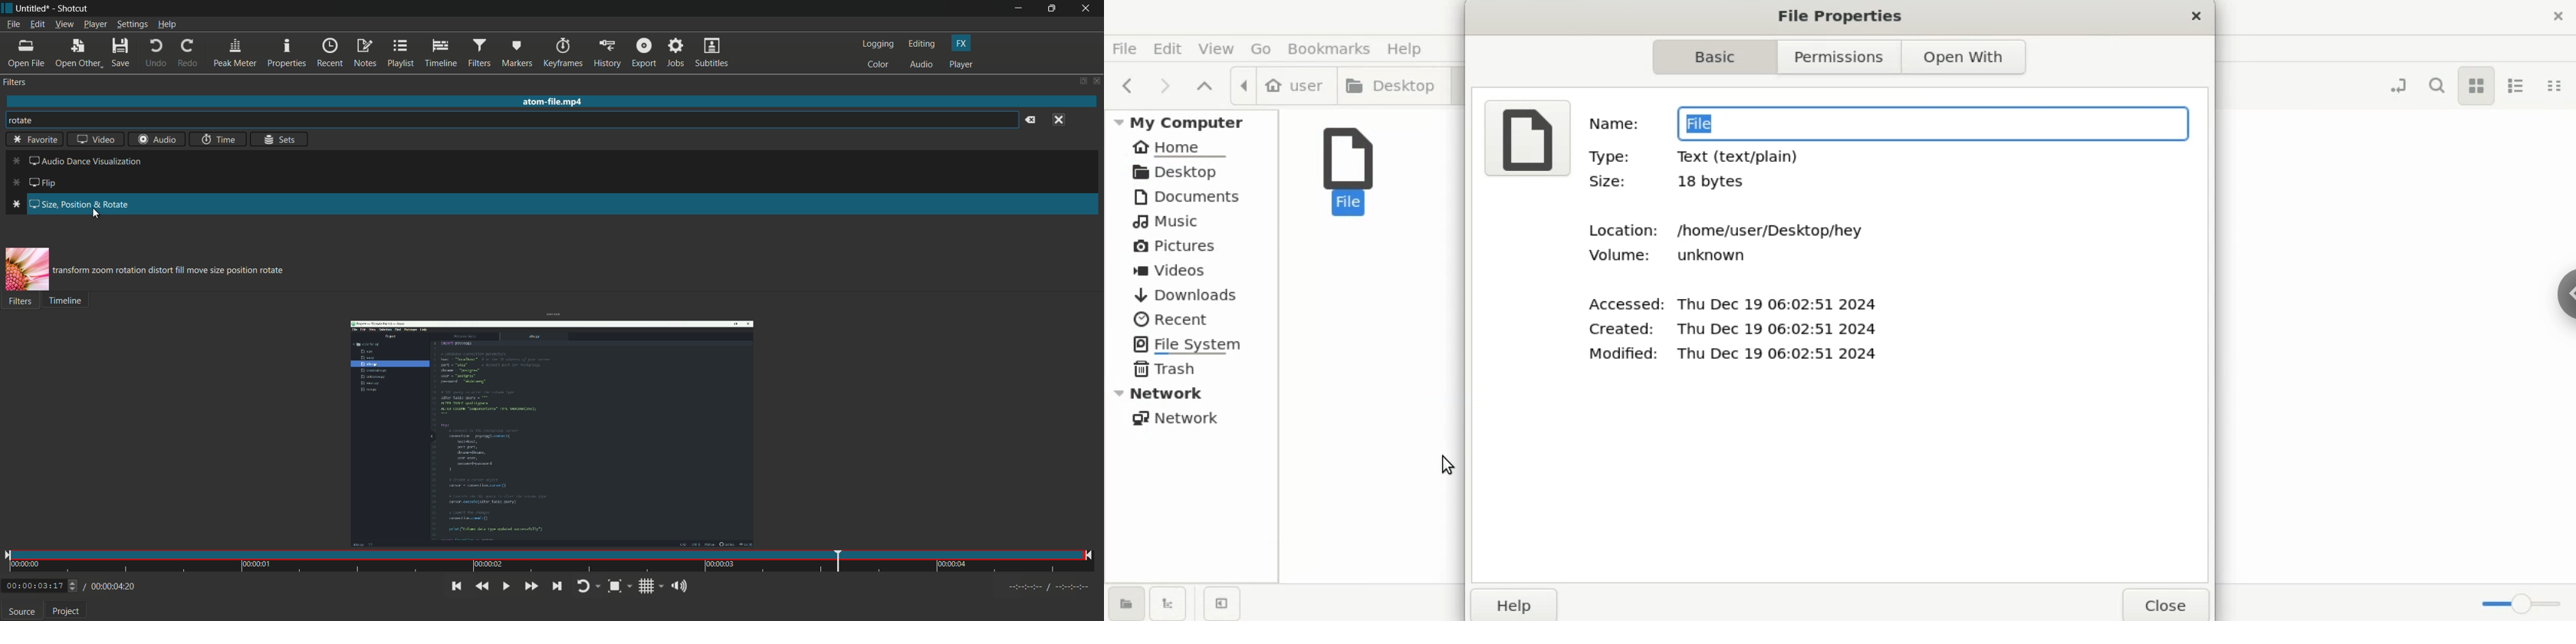  I want to click on keyframes, so click(562, 53).